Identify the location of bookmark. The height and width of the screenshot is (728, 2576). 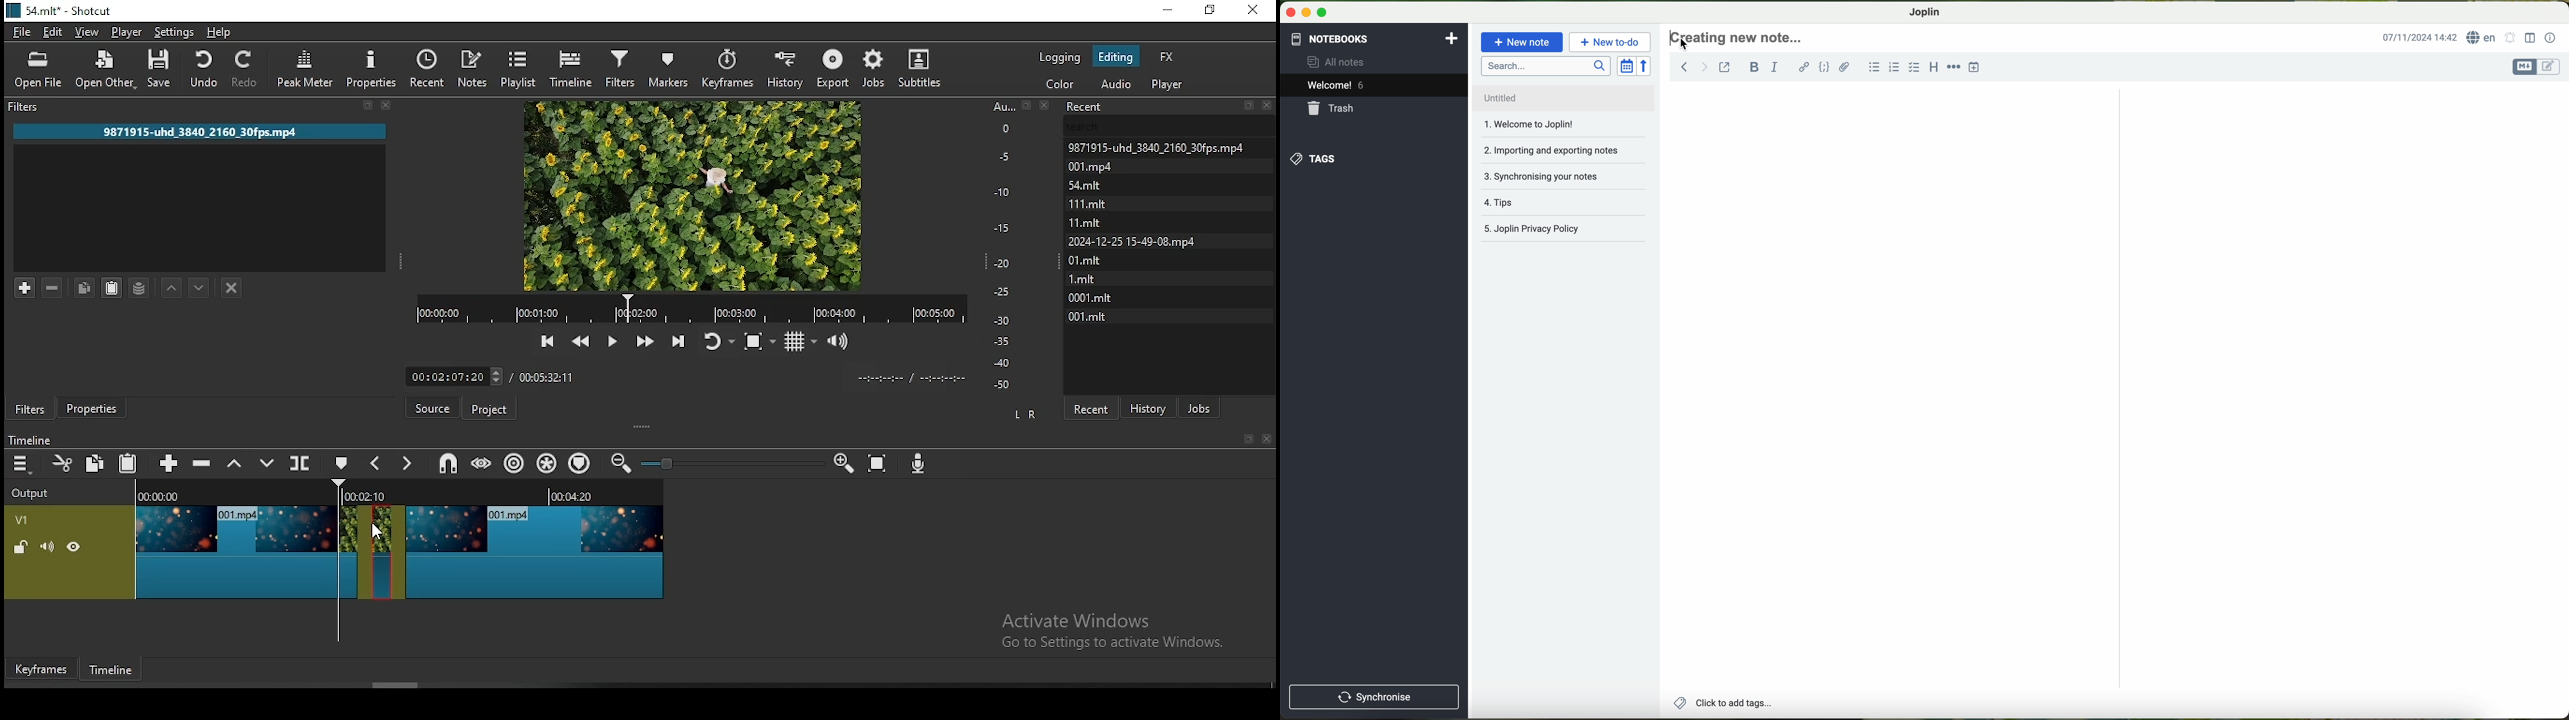
(1244, 439).